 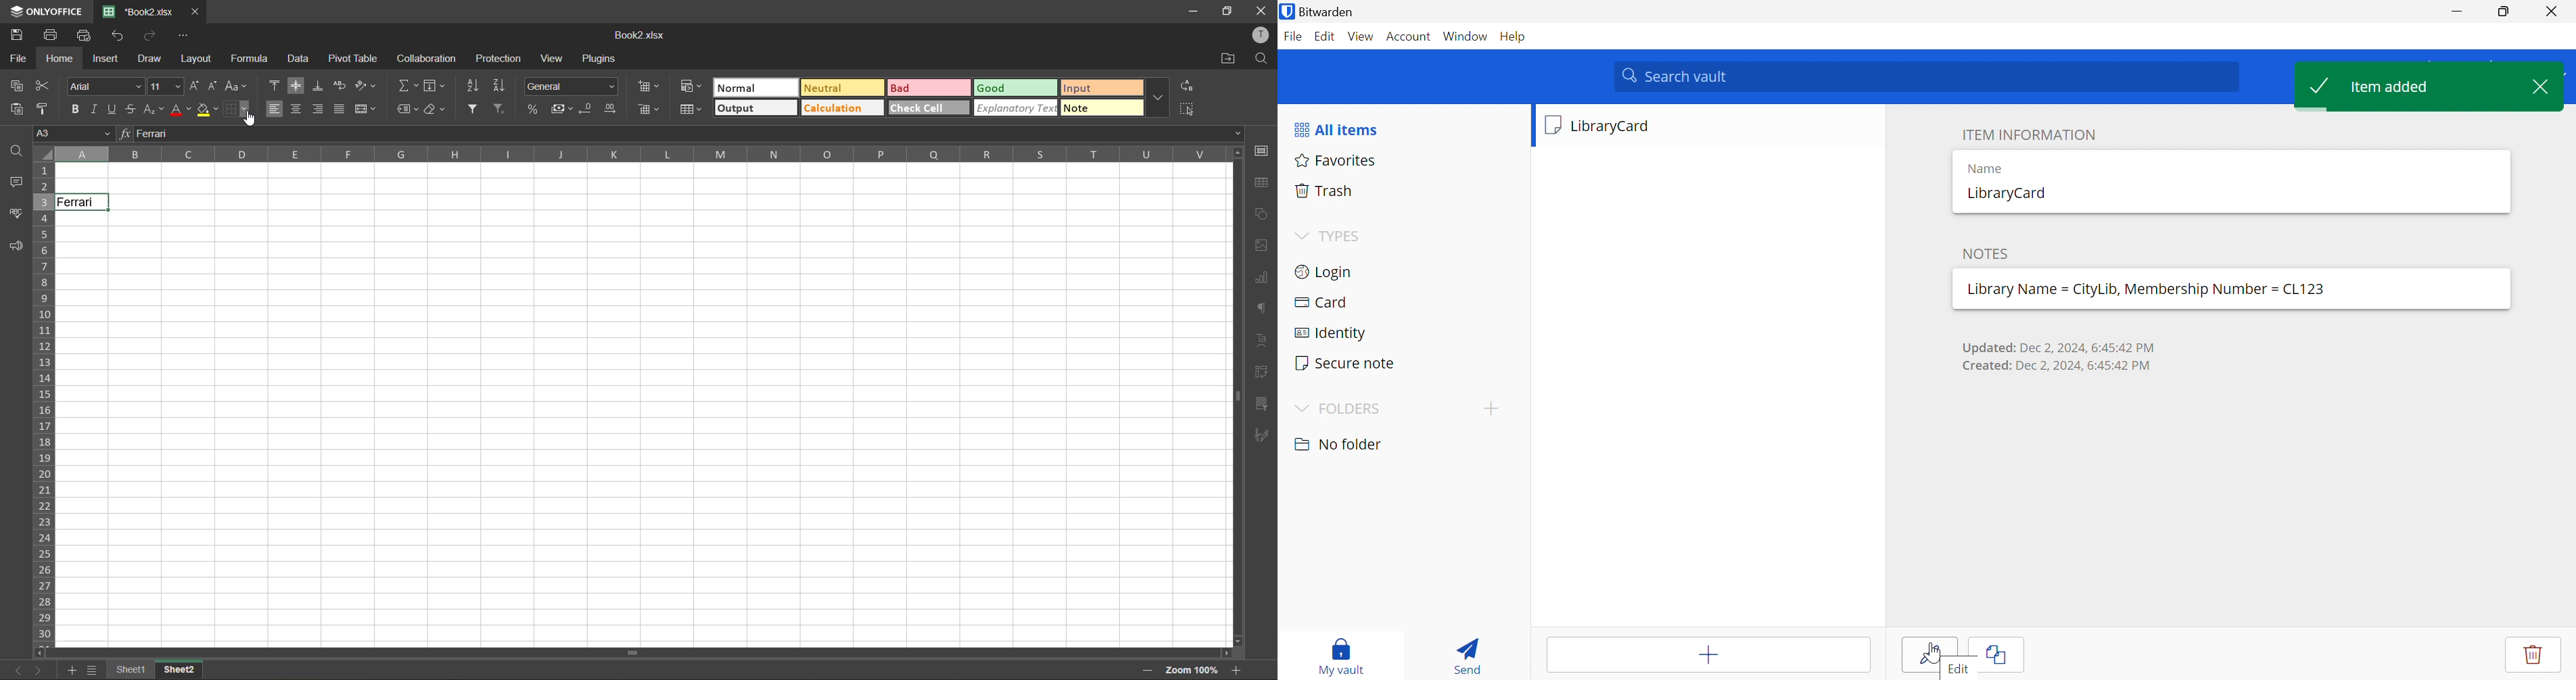 I want to click on slicer, so click(x=1266, y=403).